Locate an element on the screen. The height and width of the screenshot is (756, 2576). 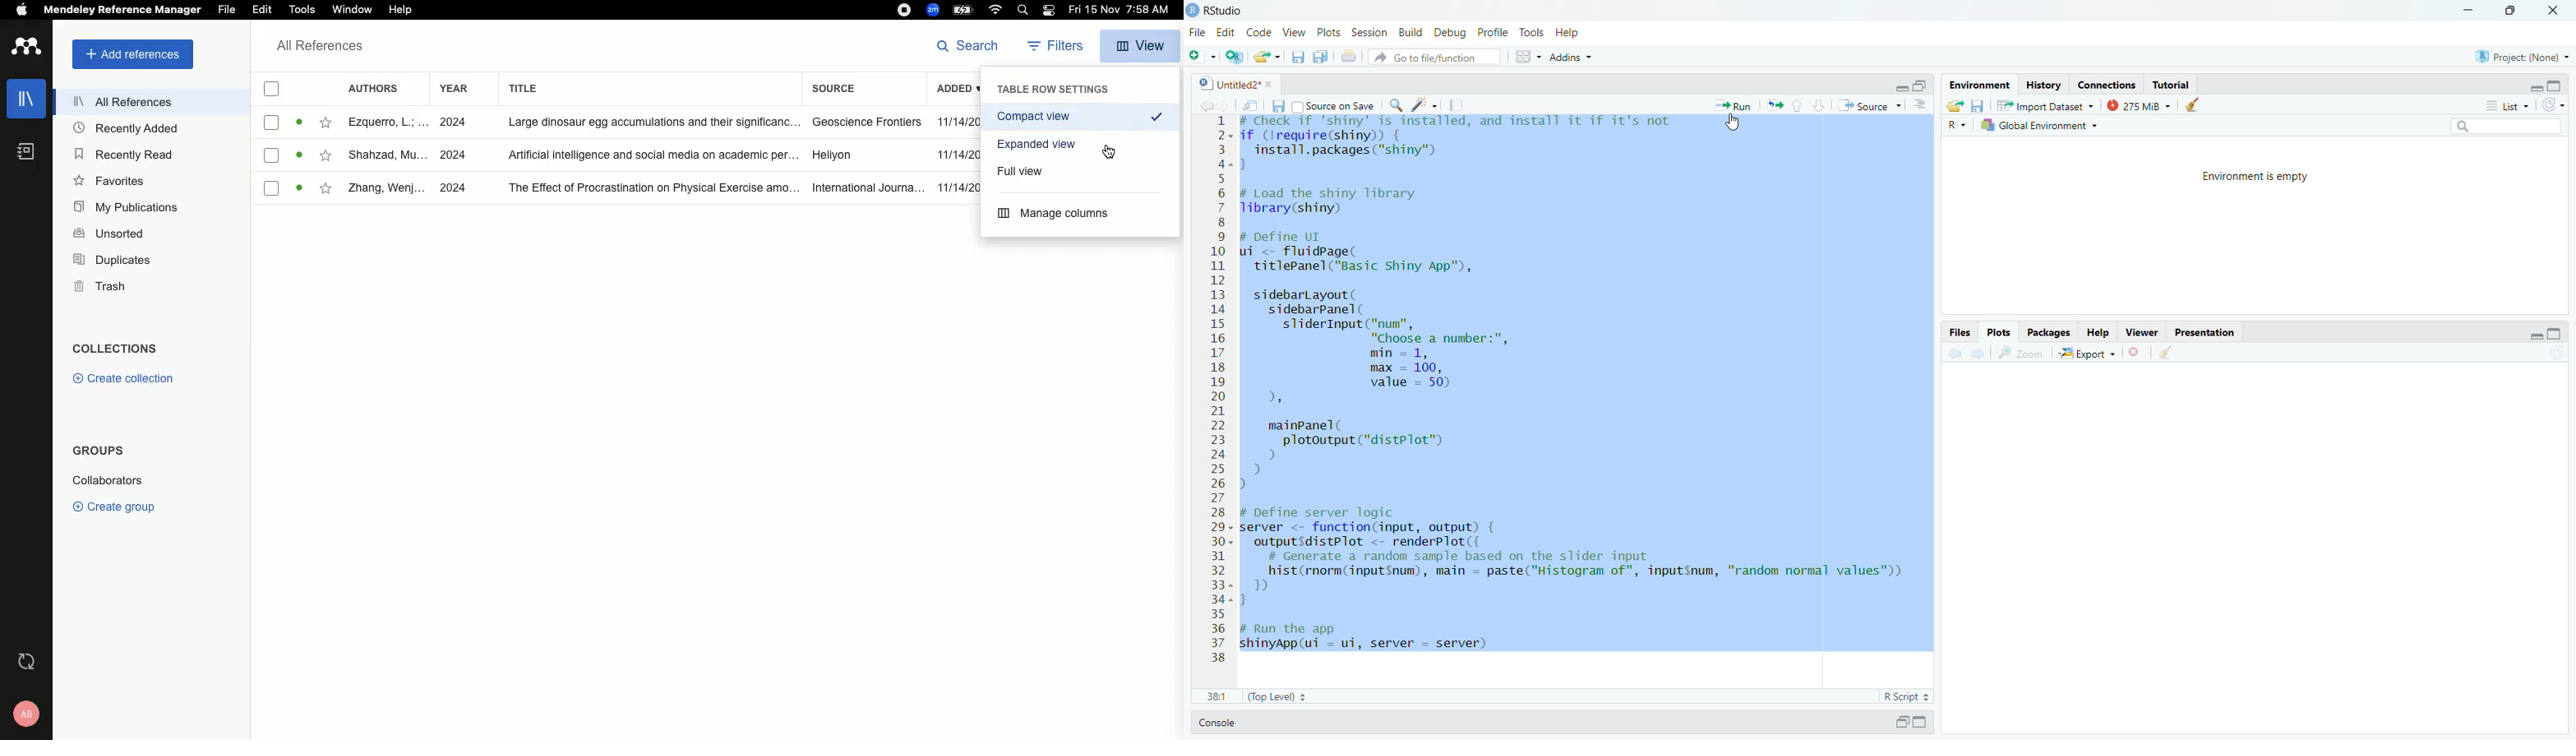
search is located at coordinates (2507, 126).